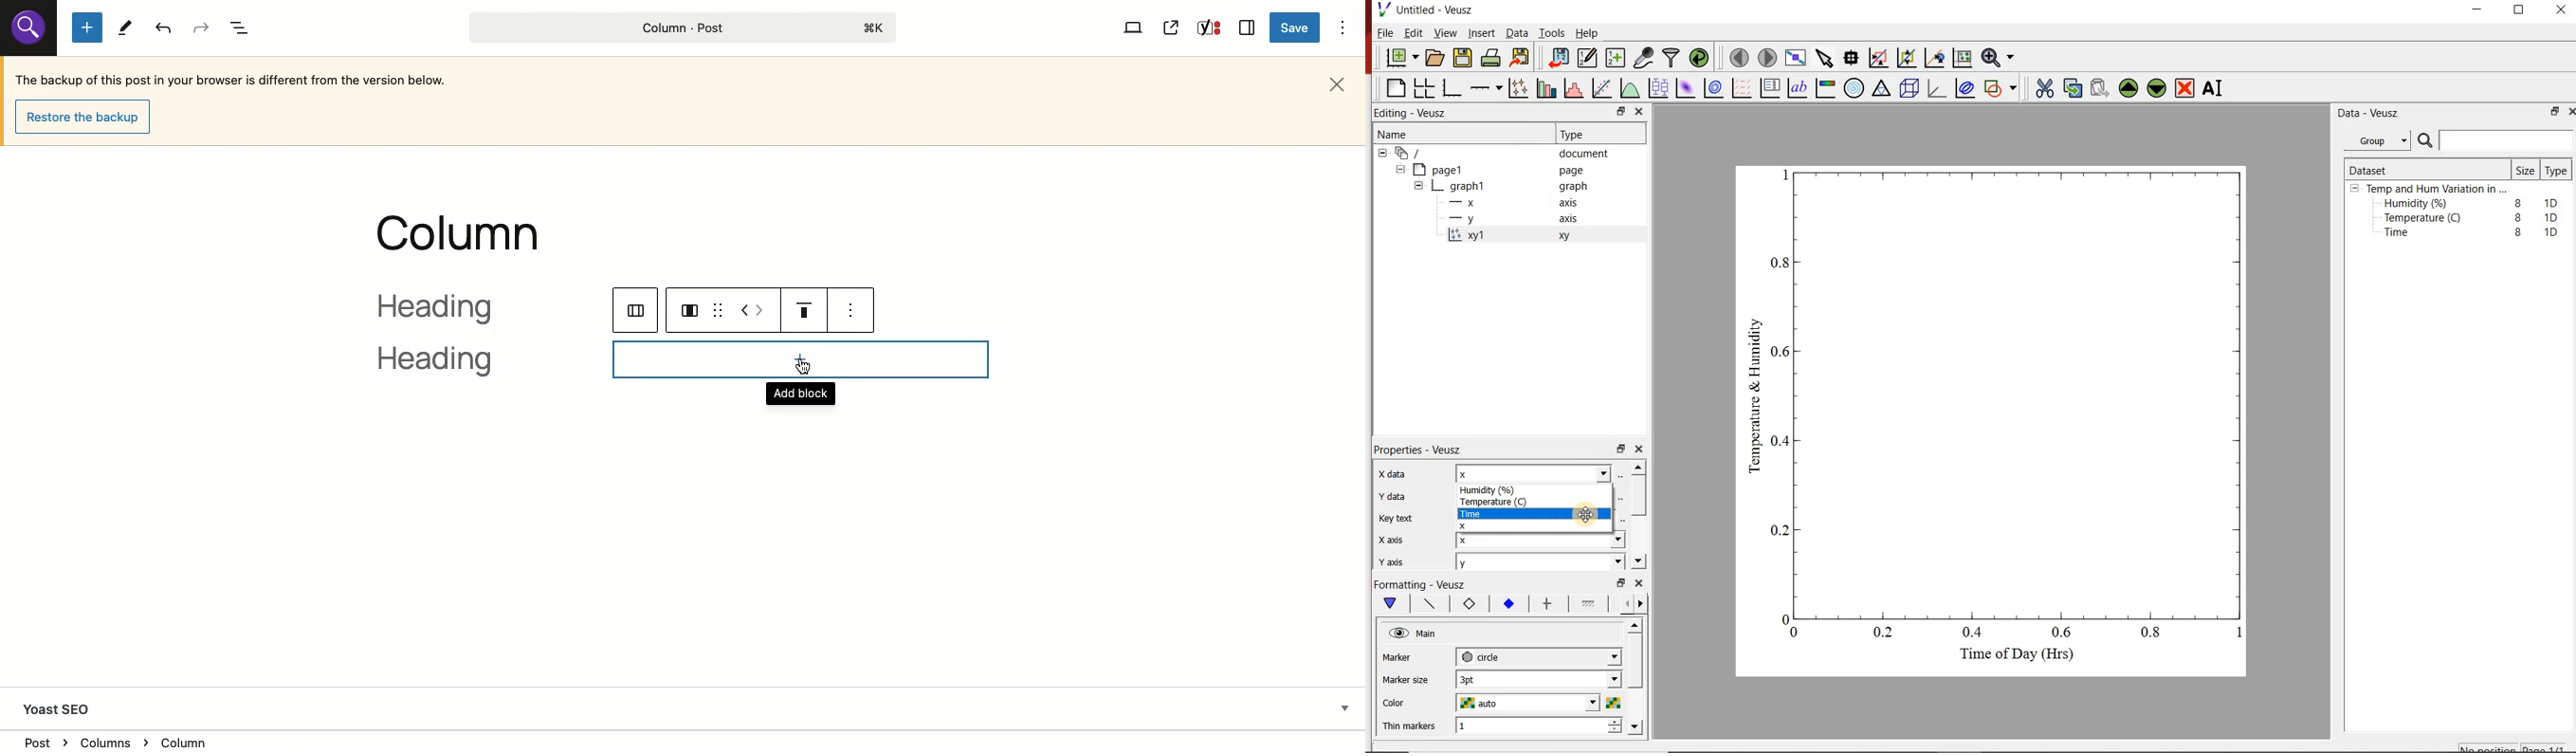 The width and height of the screenshot is (2576, 756). Describe the element at coordinates (1408, 659) in the screenshot. I see `Marker` at that location.